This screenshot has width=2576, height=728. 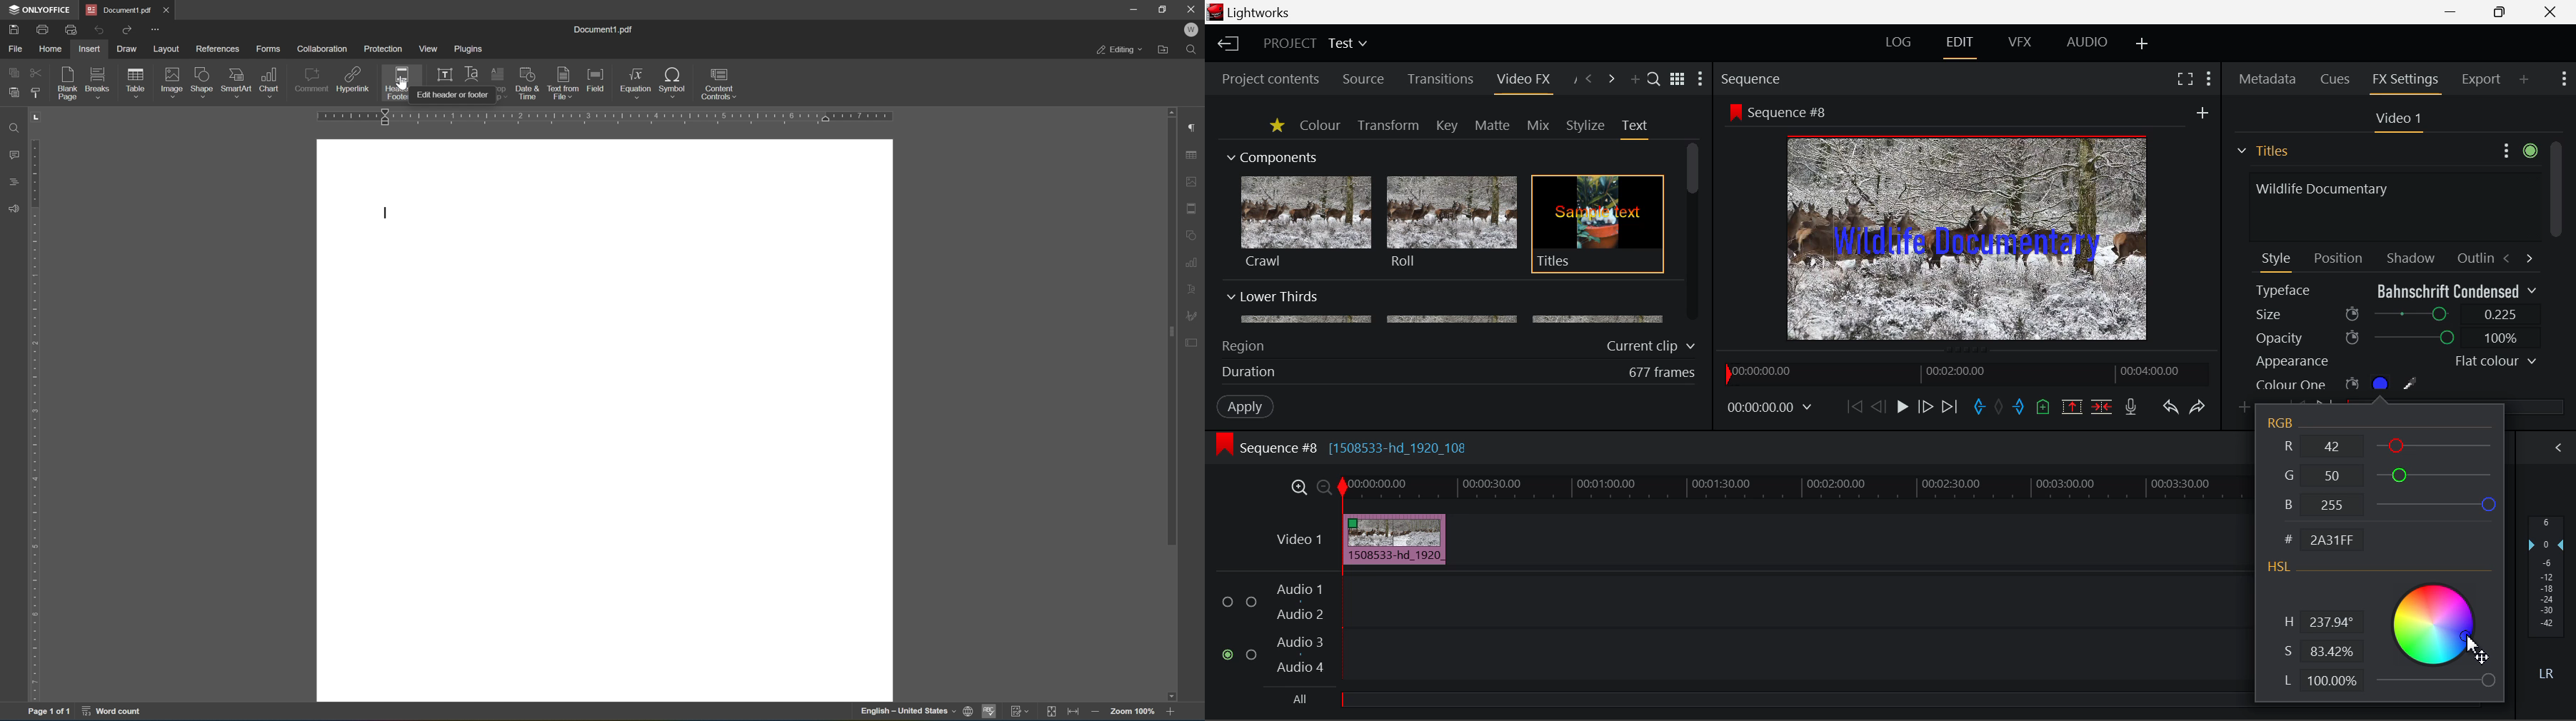 I want to click on Apply, so click(x=1247, y=405).